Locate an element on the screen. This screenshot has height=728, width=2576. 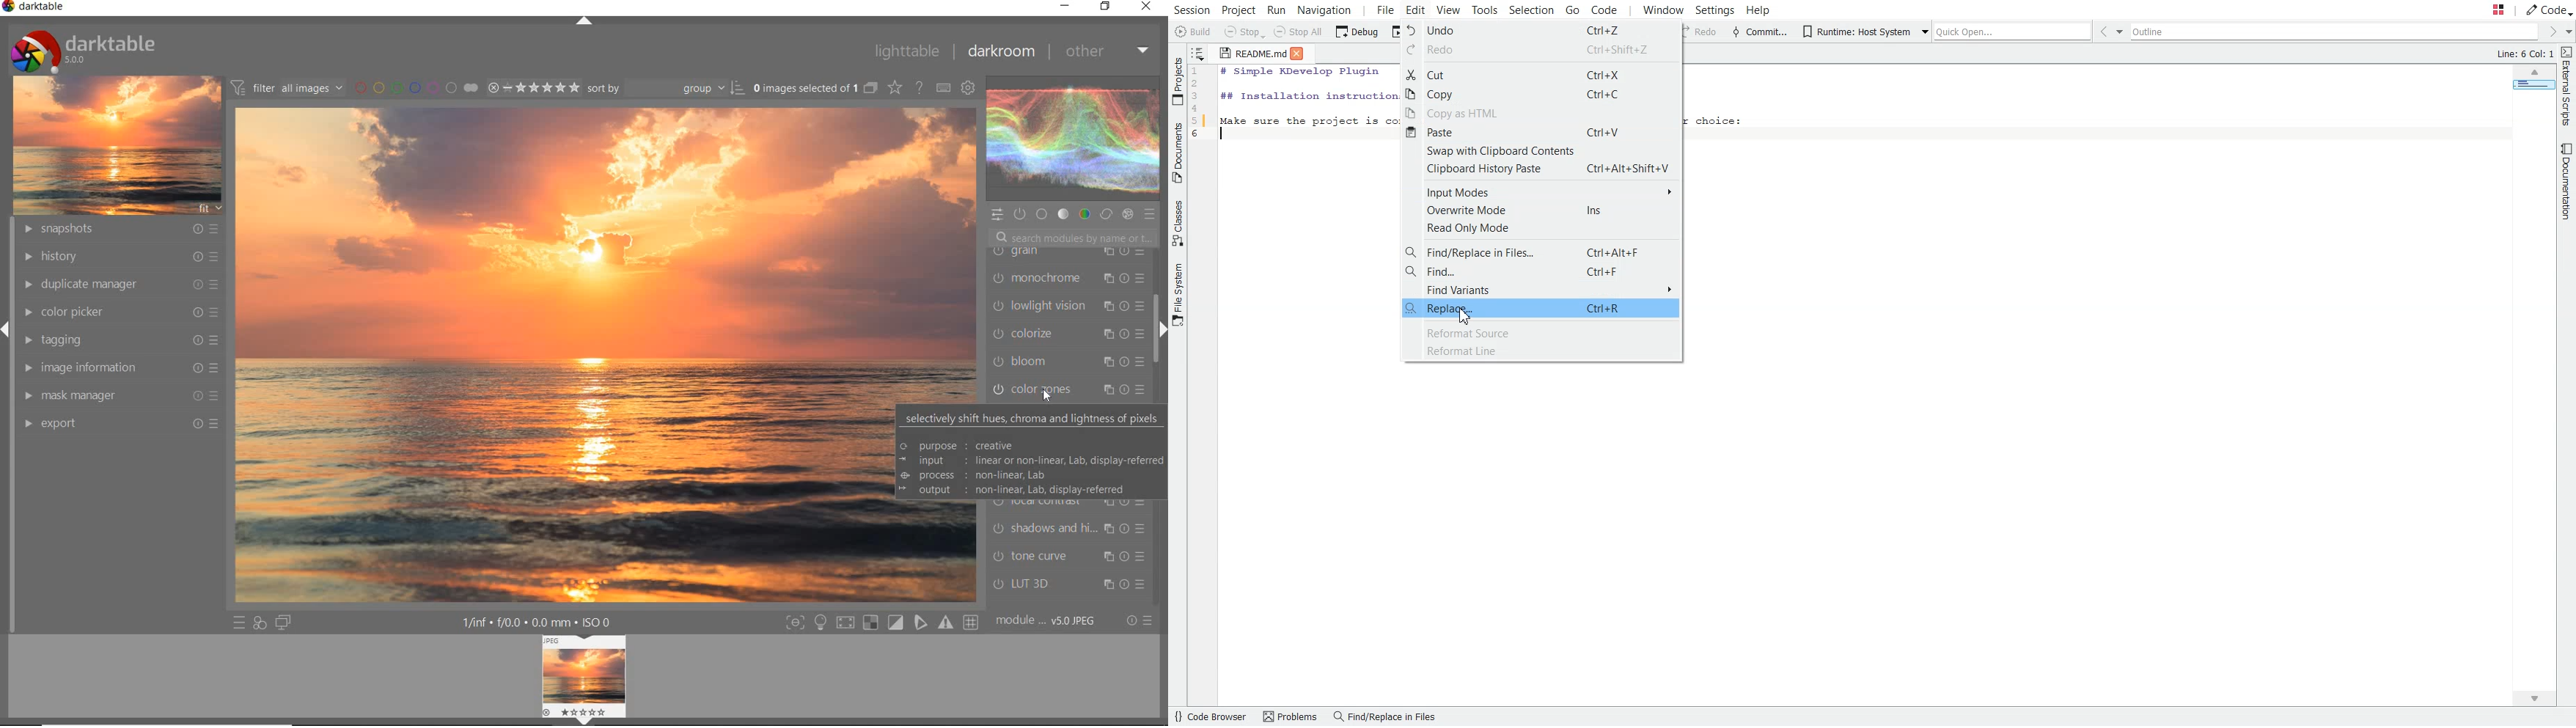
SORT is located at coordinates (665, 88).